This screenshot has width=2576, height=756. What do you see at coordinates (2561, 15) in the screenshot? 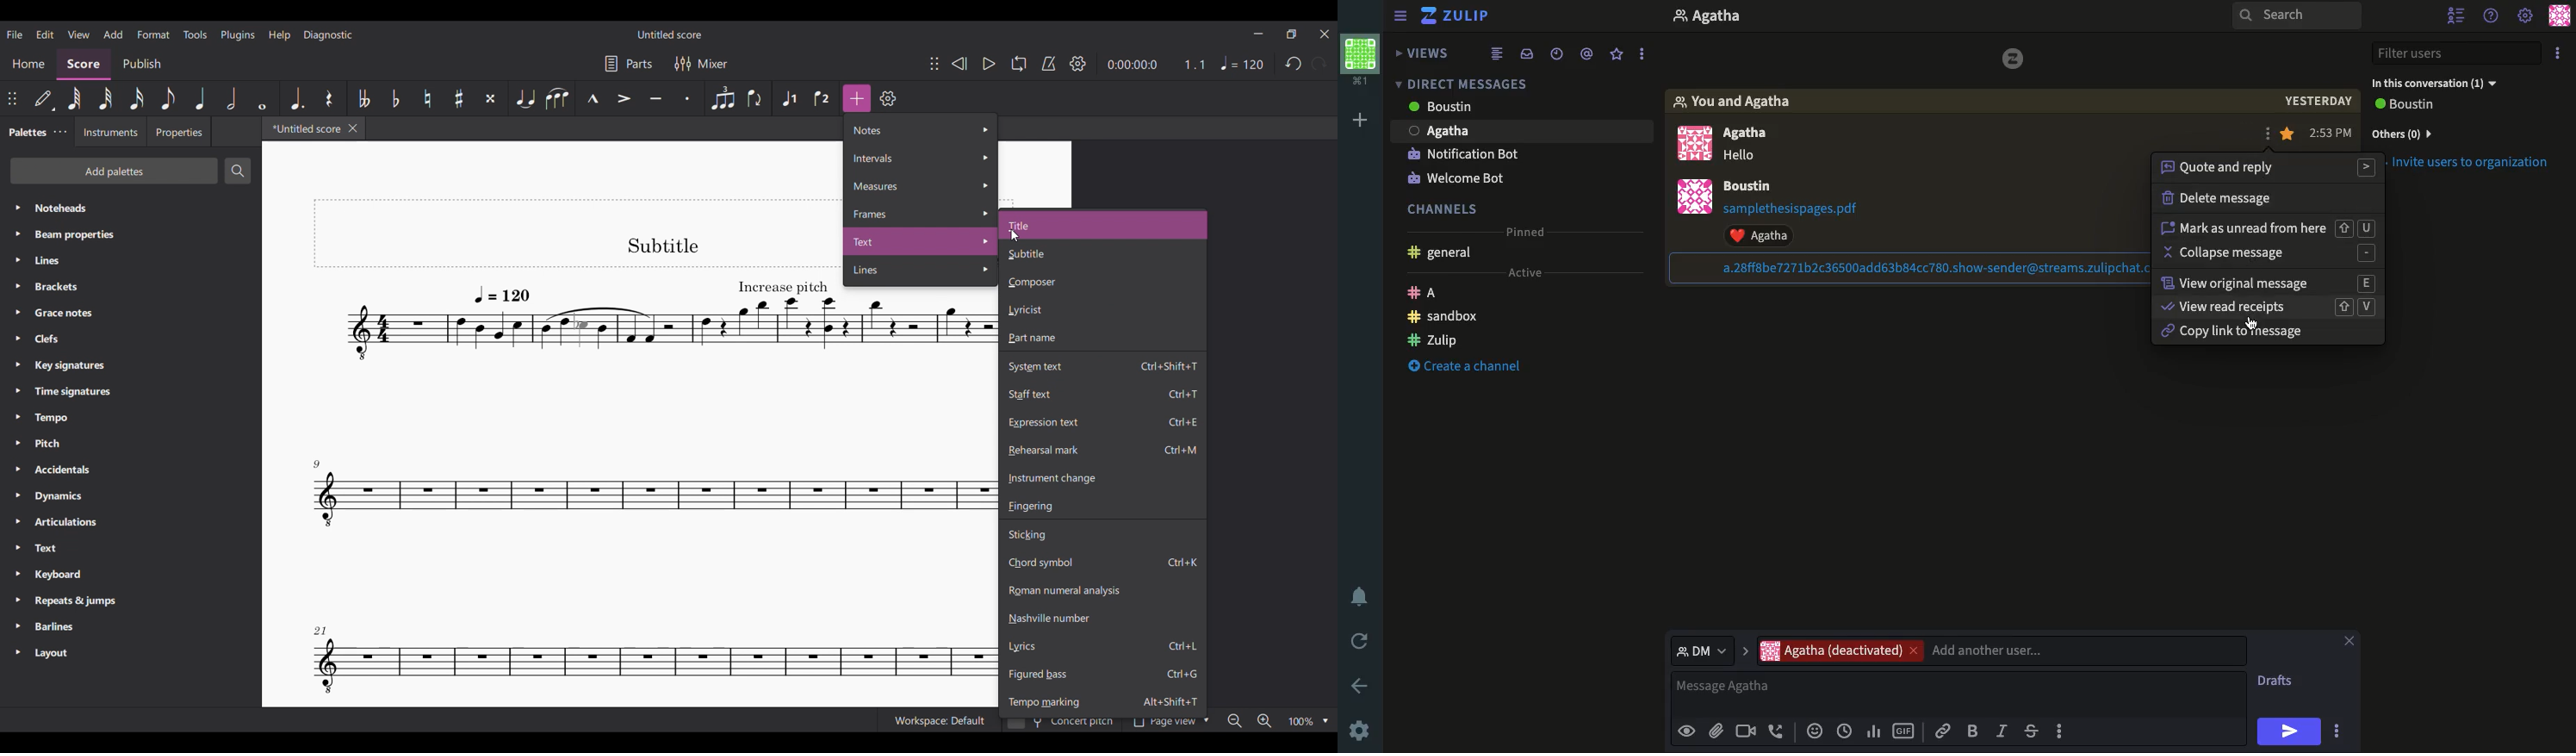
I see `Profile` at bounding box center [2561, 15].